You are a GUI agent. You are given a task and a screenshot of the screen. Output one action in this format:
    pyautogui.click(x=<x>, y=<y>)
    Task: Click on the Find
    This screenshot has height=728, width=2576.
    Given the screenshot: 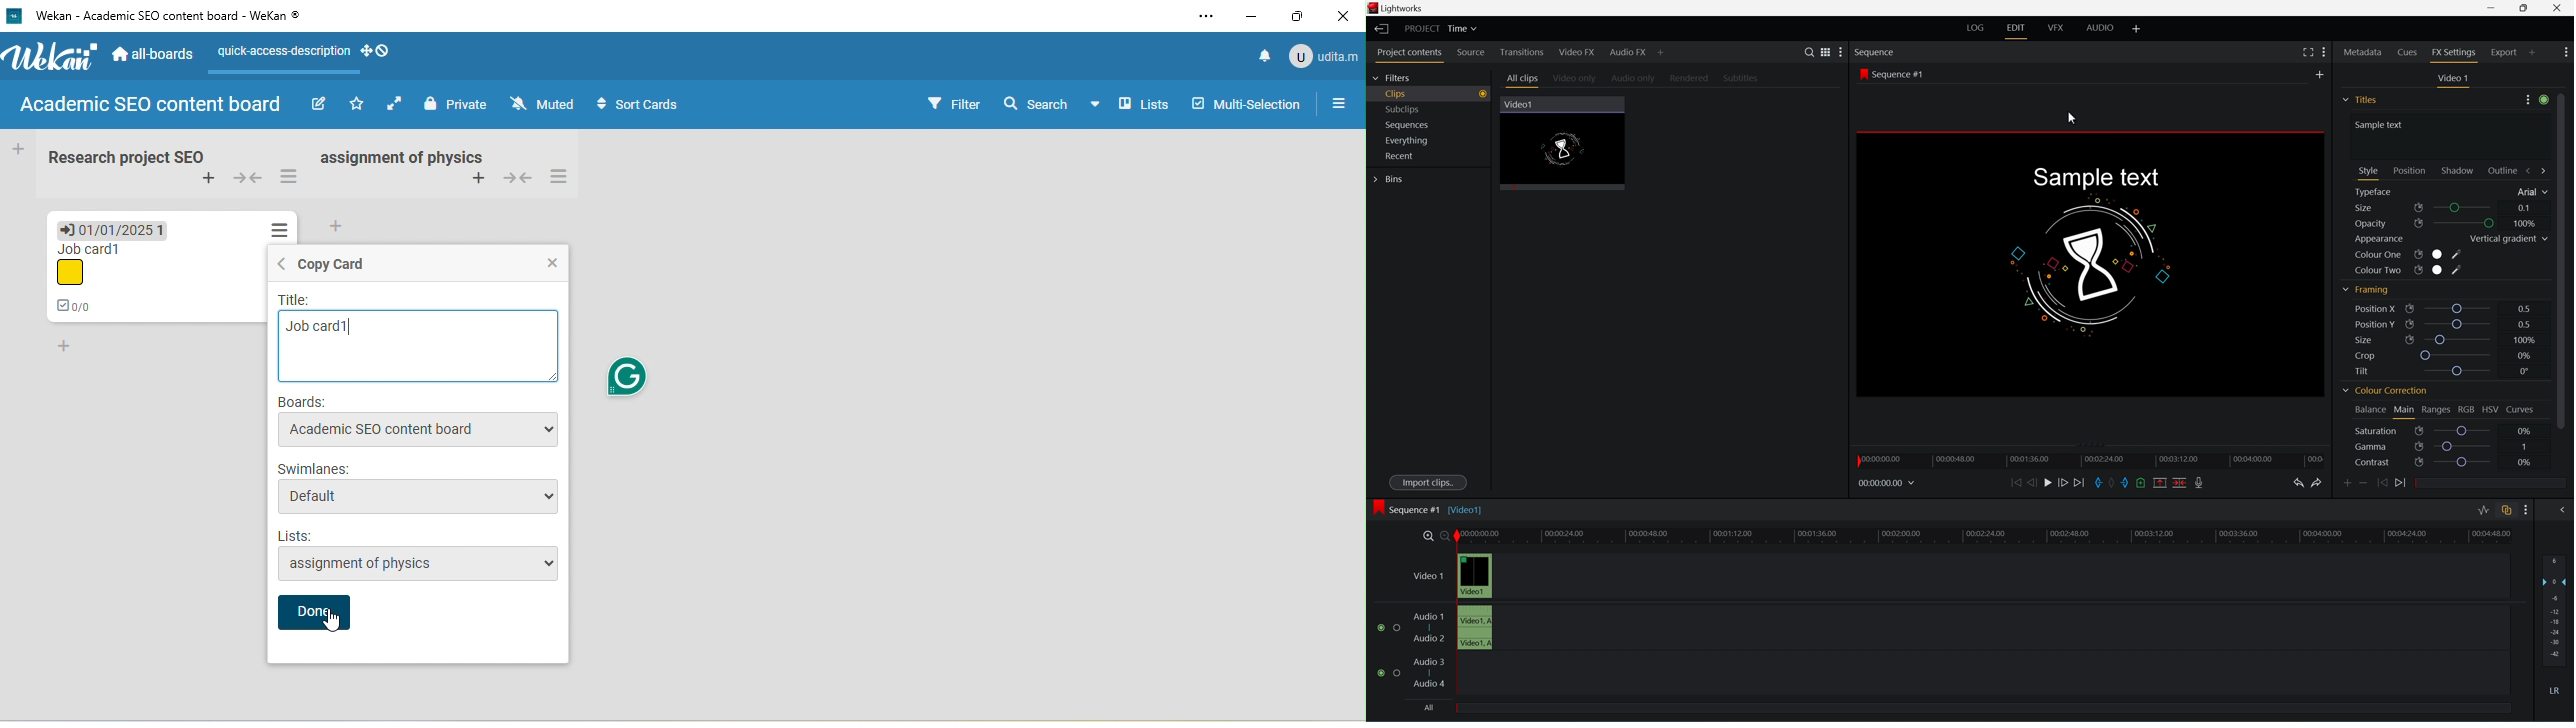 What is the action you would take?
    pyautogui.click(x=1807, y=51)
    